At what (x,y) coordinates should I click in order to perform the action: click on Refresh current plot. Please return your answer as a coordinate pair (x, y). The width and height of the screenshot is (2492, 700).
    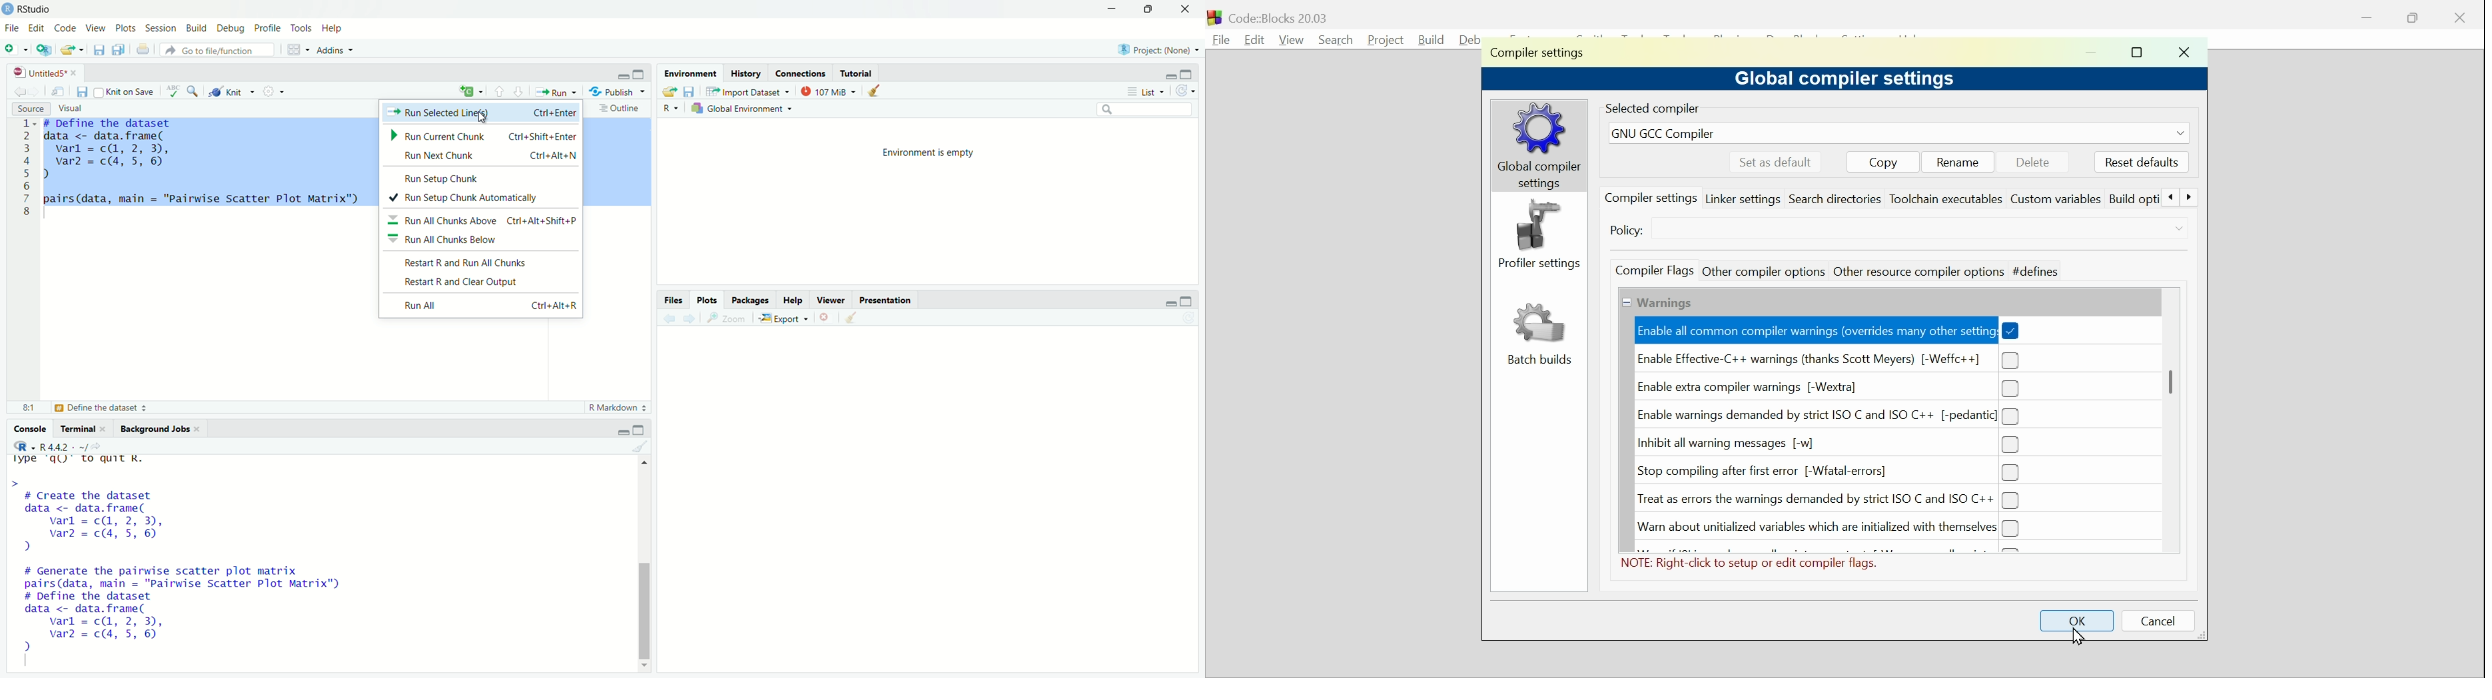
    Looking at the image, I should click on (1188, 318).